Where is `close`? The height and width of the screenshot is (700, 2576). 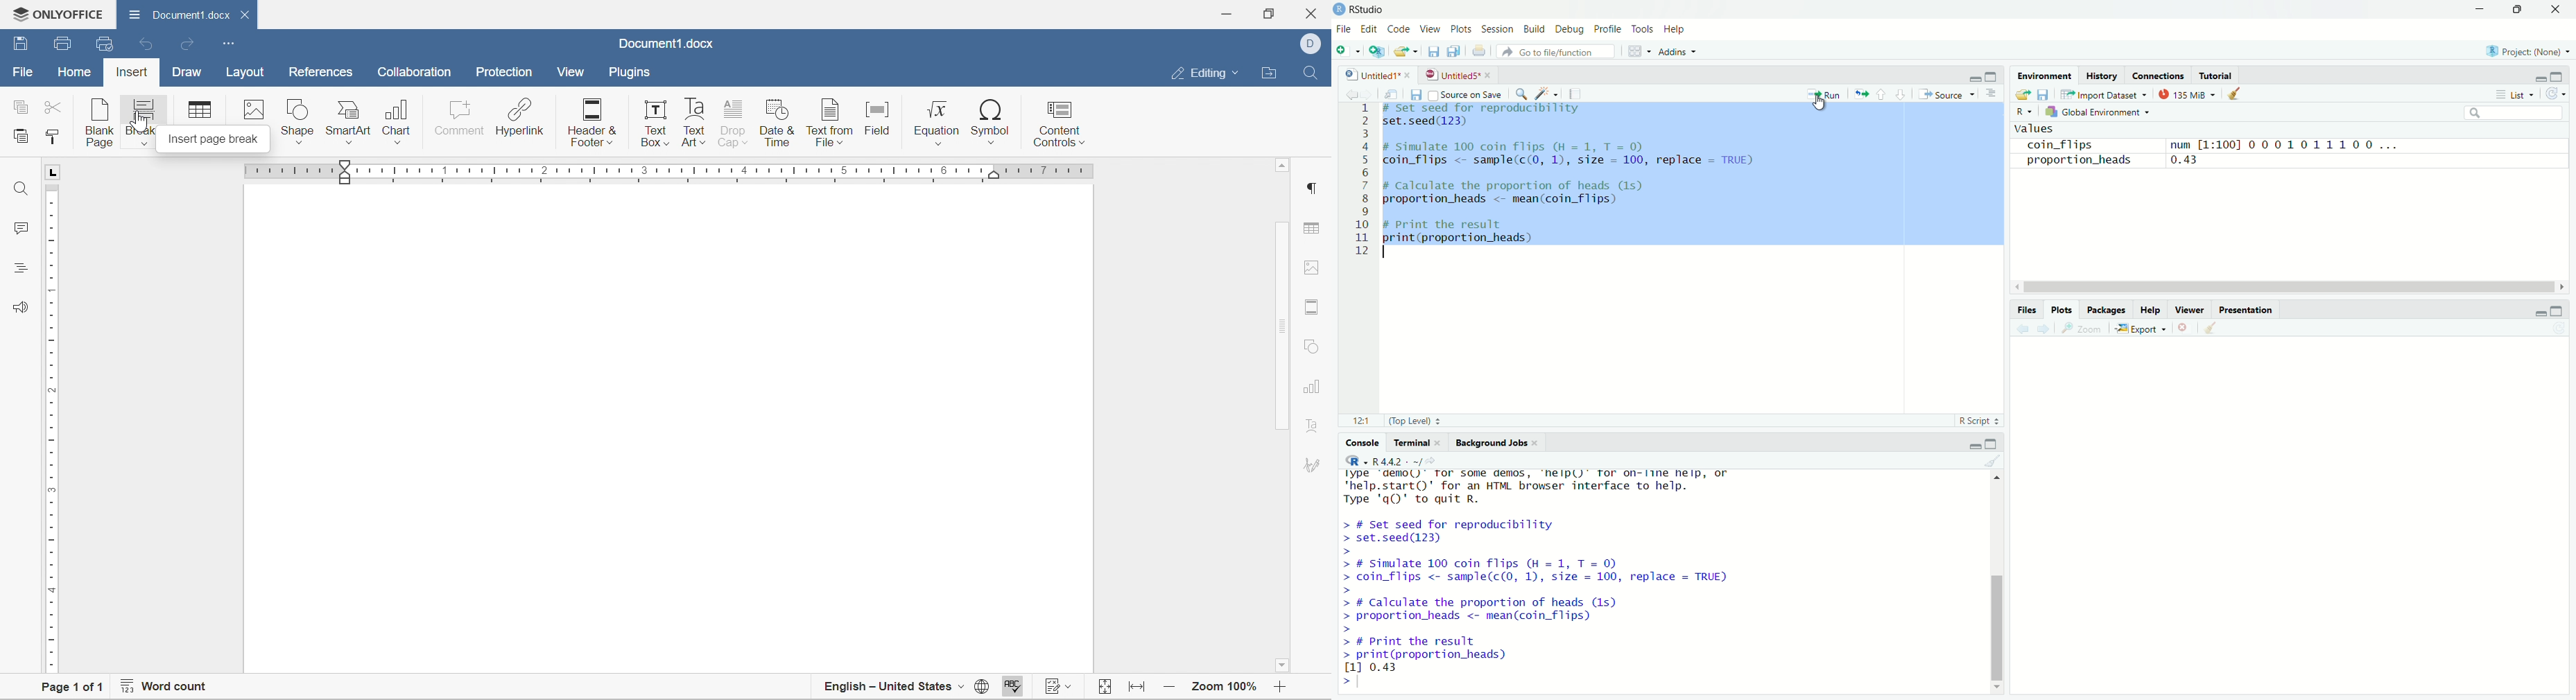 close is located at coordinates (1441, 442).